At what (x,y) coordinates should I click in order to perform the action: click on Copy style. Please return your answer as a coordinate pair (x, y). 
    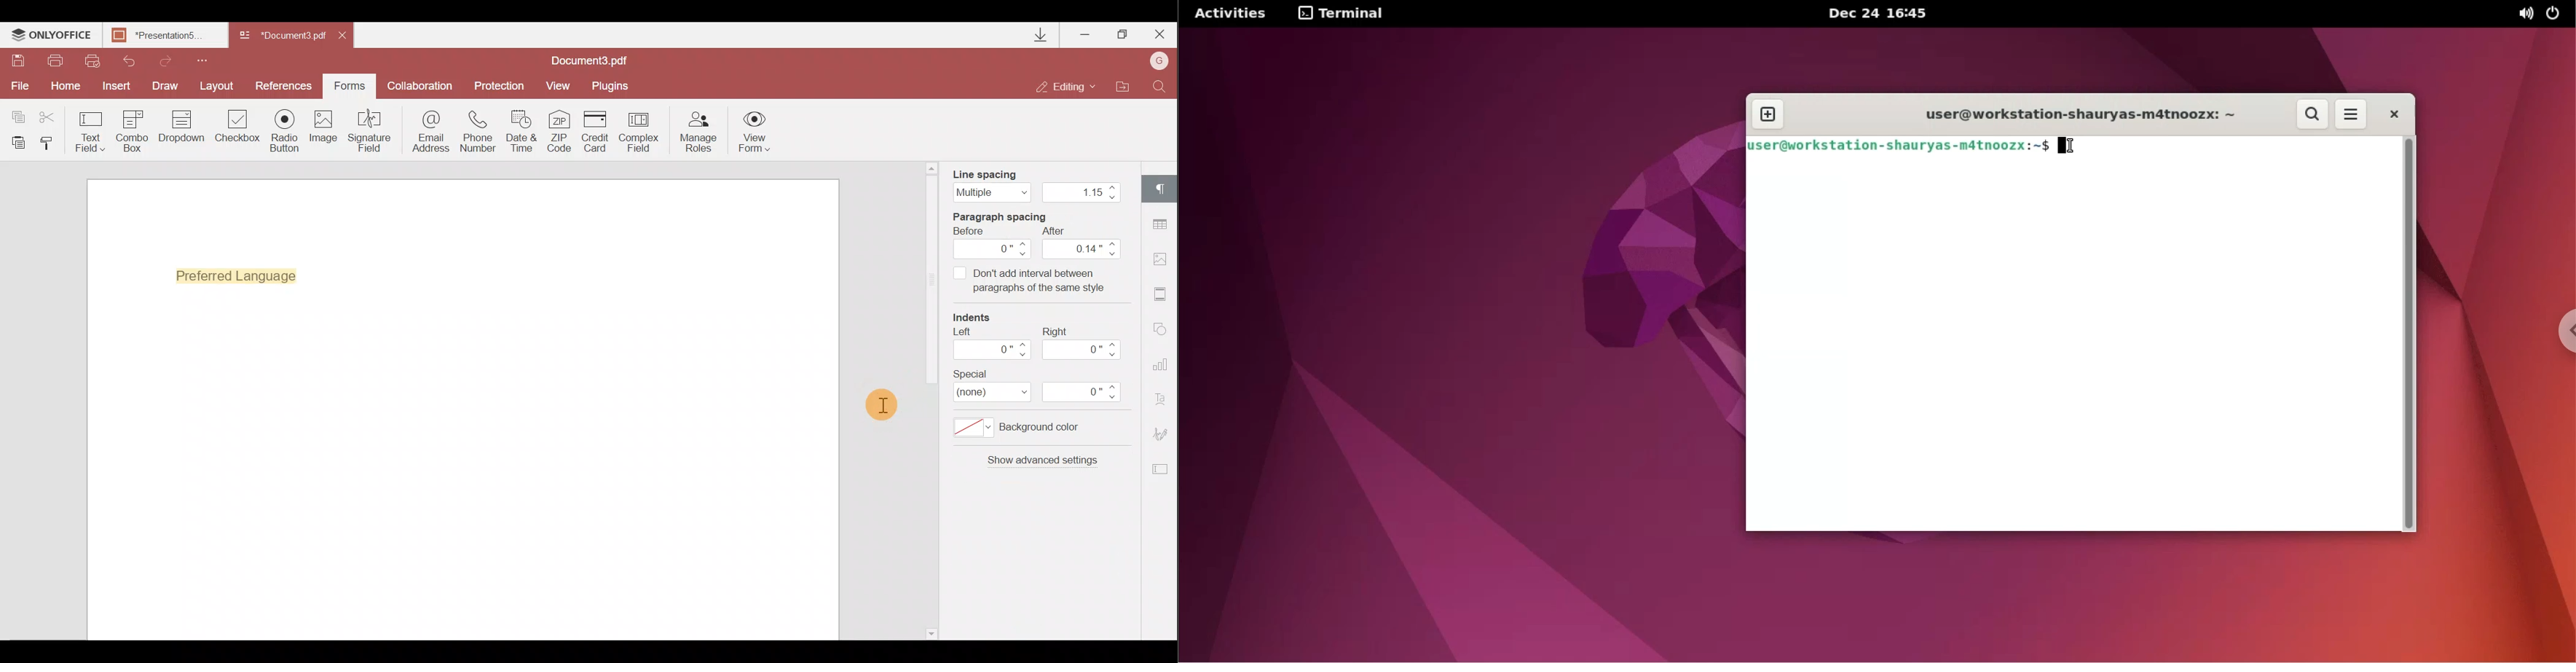
    Looking at the image, I should click on (50, 142).